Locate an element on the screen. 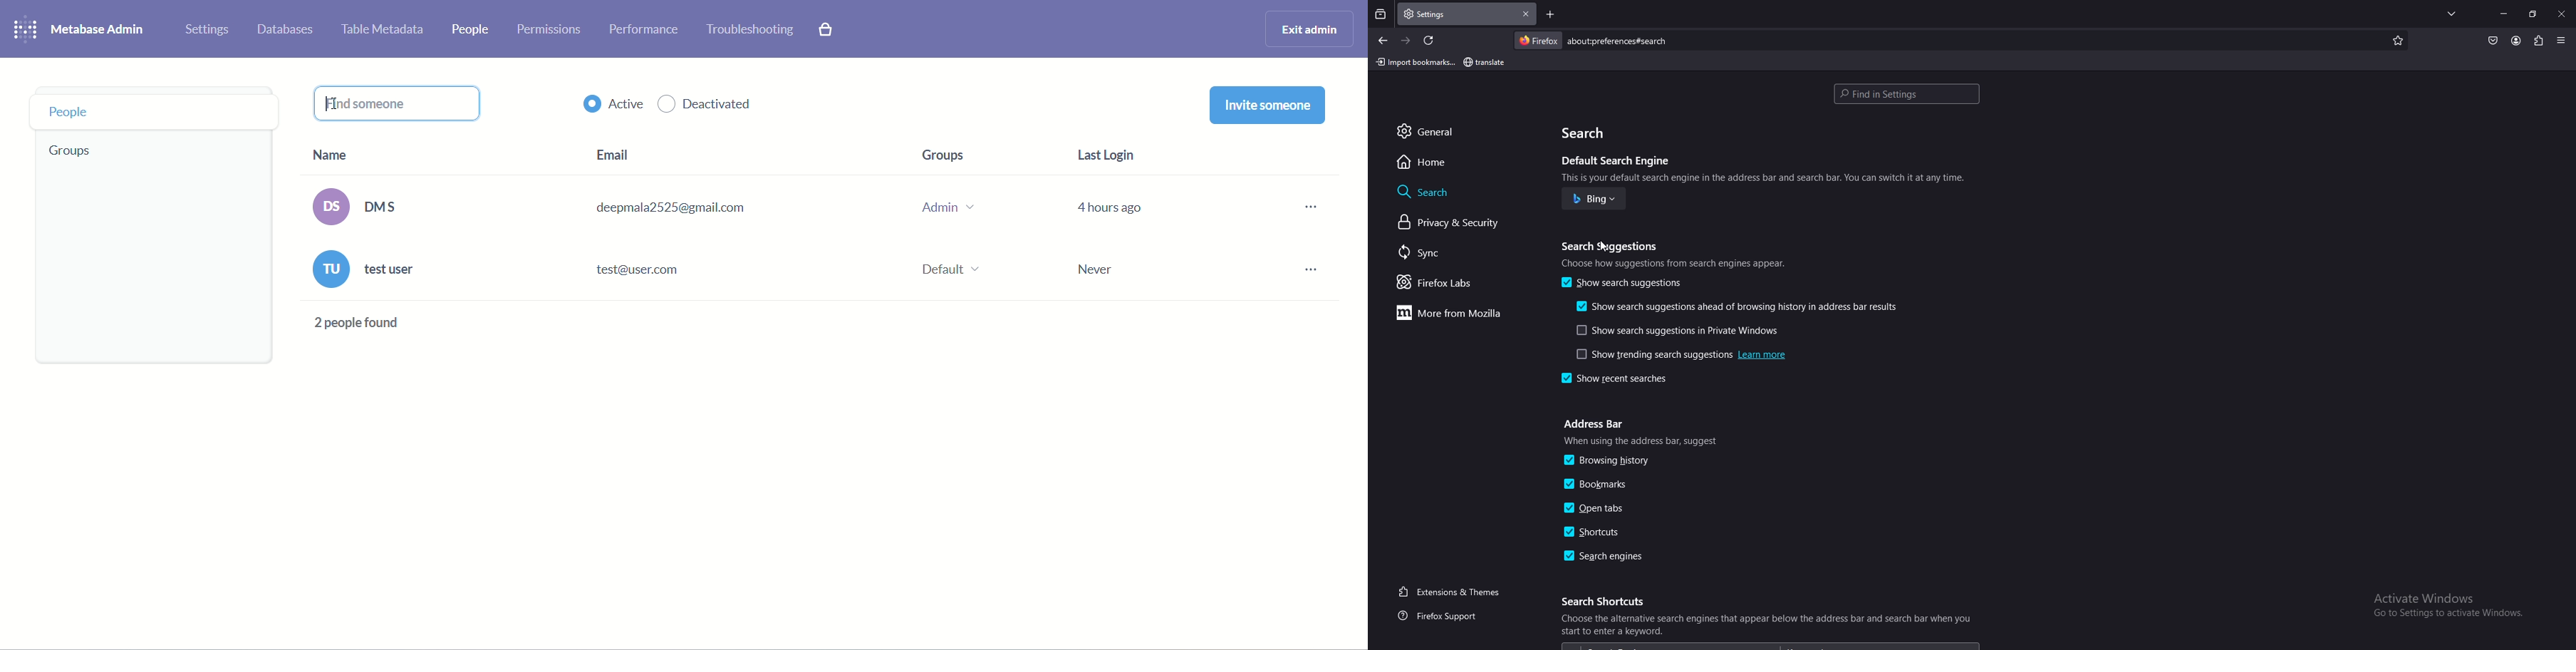 This screenshot has height=672, width=2576. cursor is located at coordinates (328, 105).